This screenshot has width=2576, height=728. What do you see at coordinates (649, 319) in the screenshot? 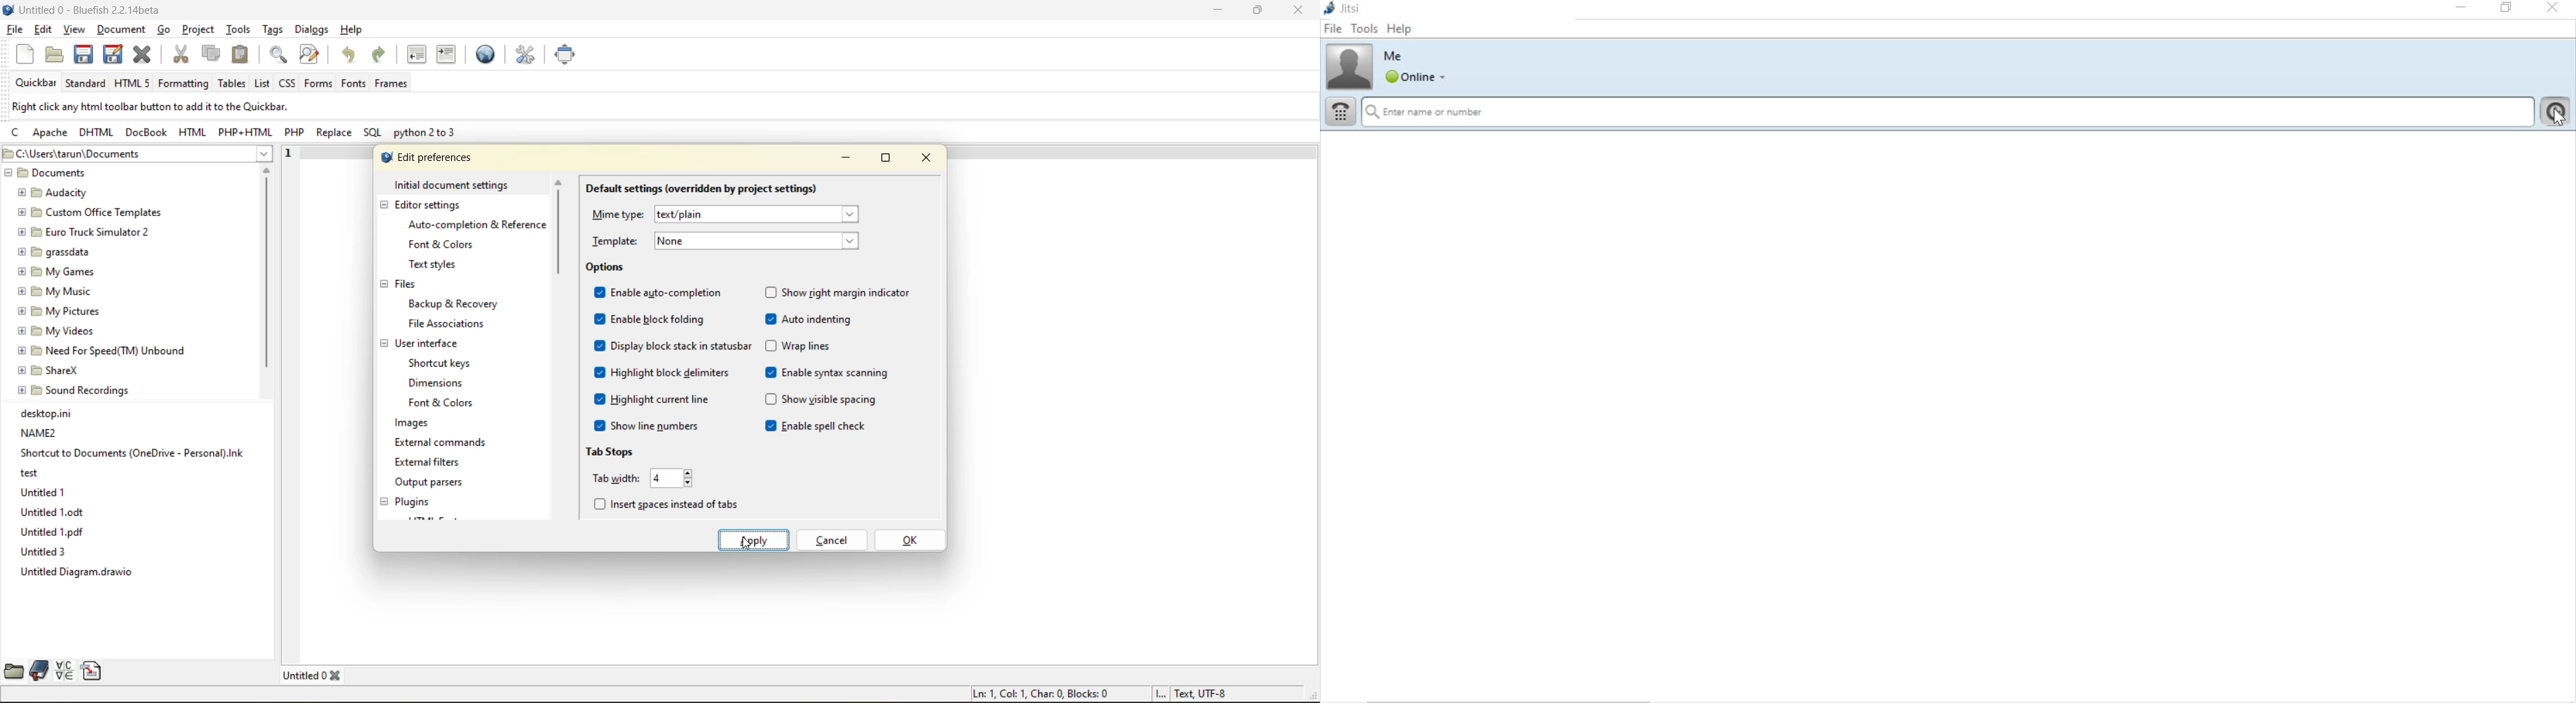
I see `enable block folding` at bounding box center [649, 319].